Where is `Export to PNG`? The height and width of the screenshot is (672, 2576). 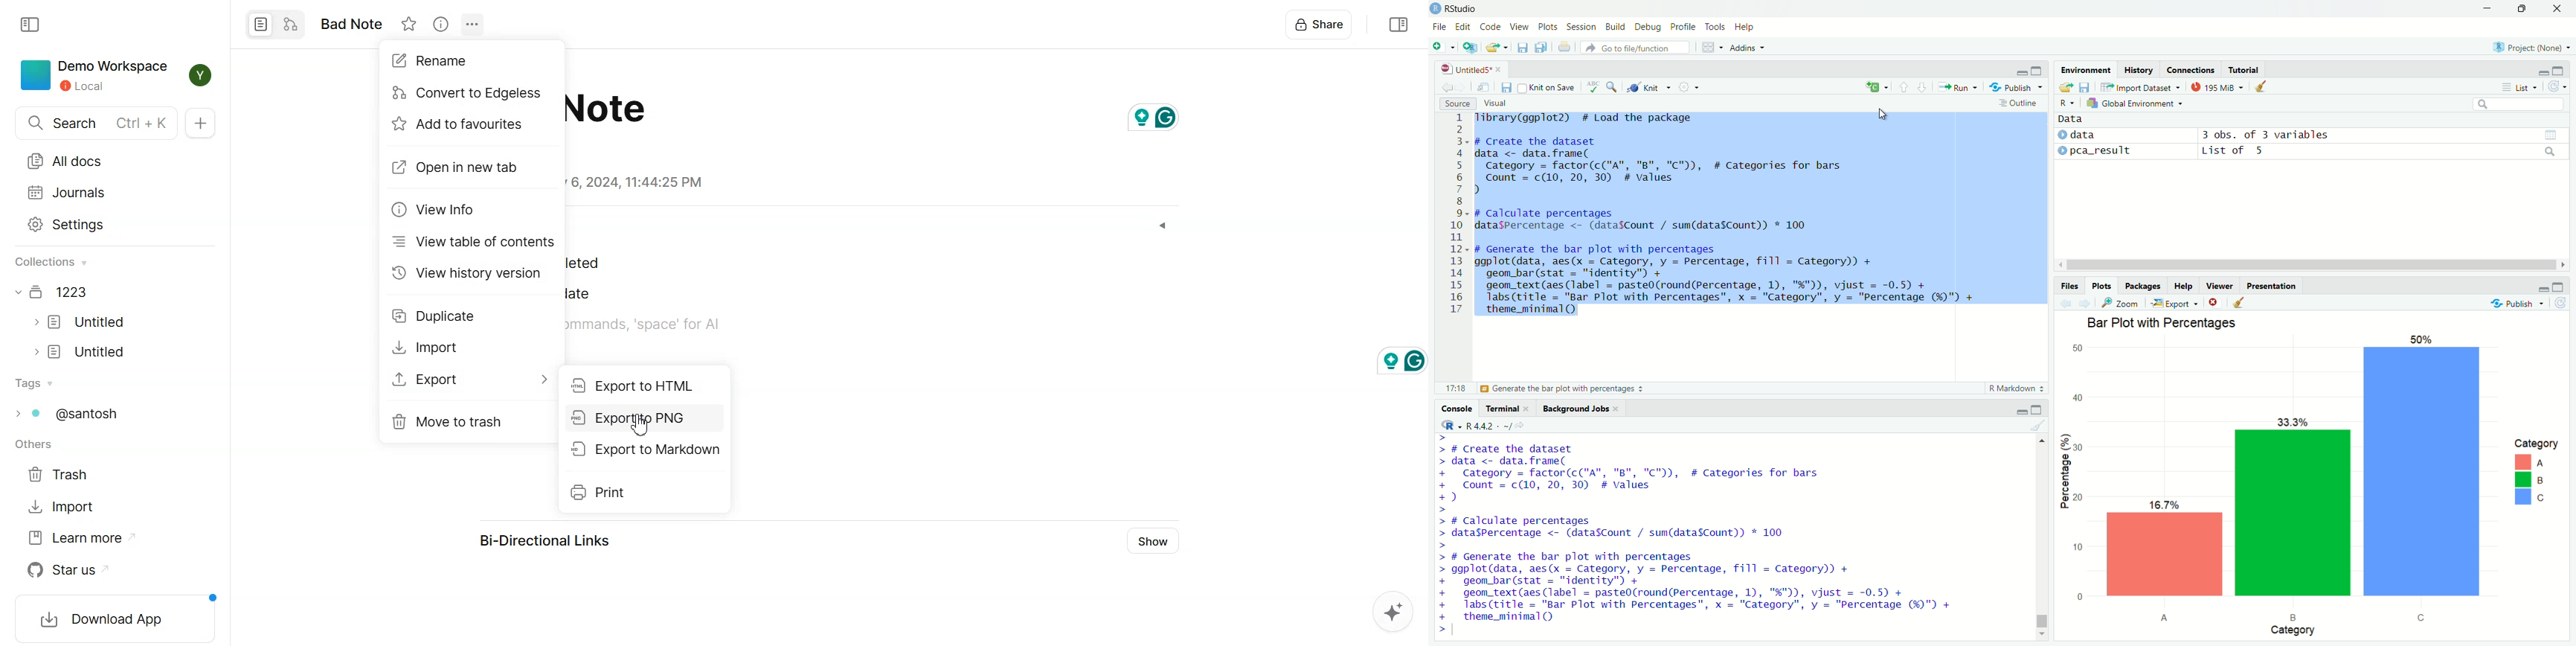
Export to PNG is located at coordinates (643, 418).